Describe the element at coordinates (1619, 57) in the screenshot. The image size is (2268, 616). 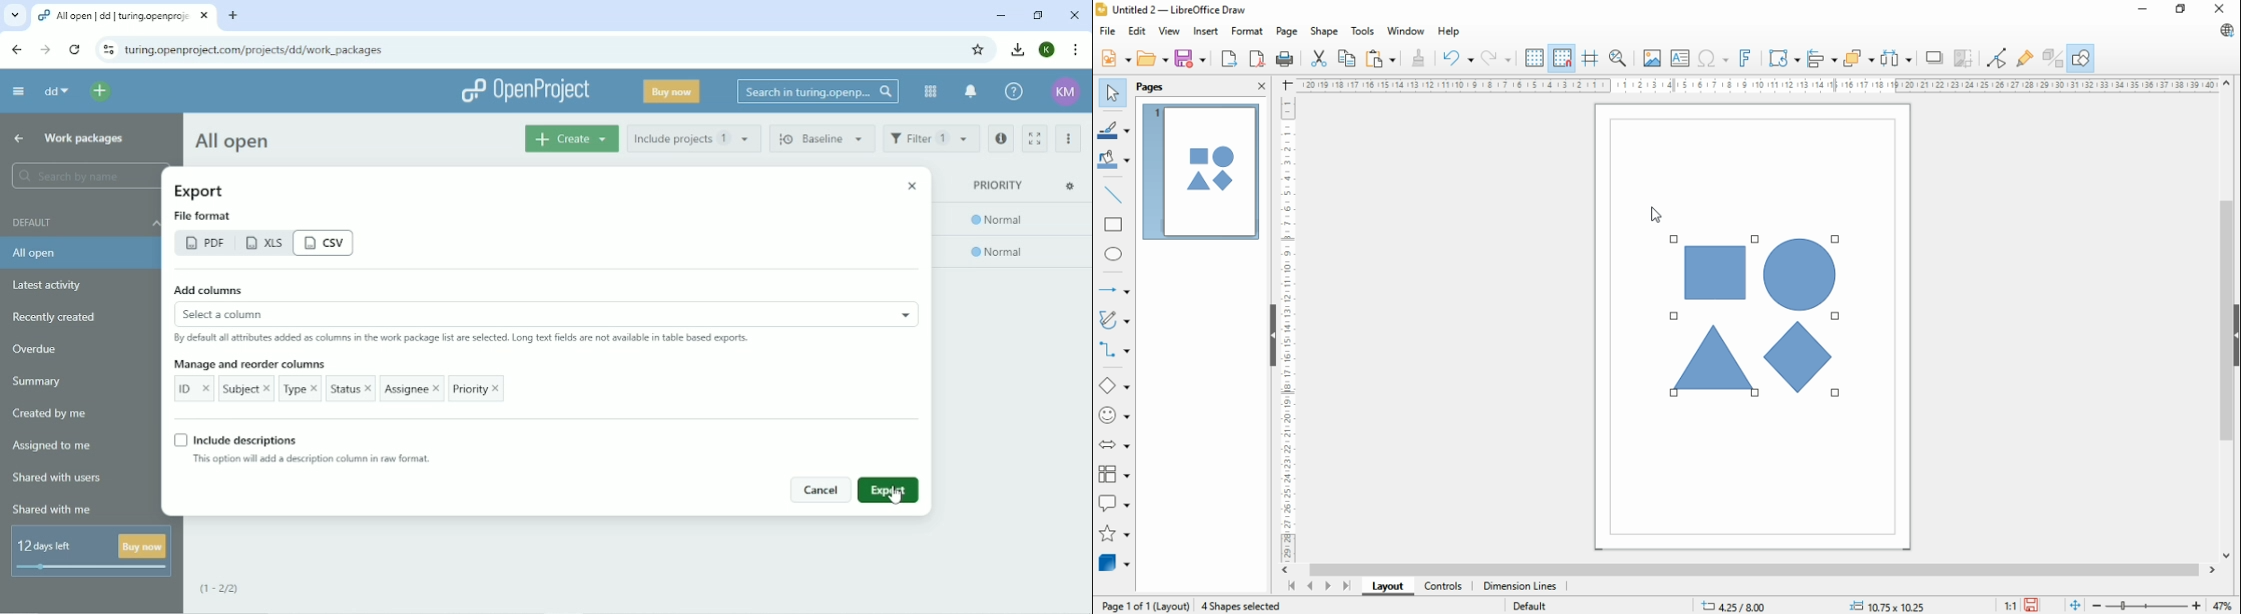
I see `pan and zoom` at that location.